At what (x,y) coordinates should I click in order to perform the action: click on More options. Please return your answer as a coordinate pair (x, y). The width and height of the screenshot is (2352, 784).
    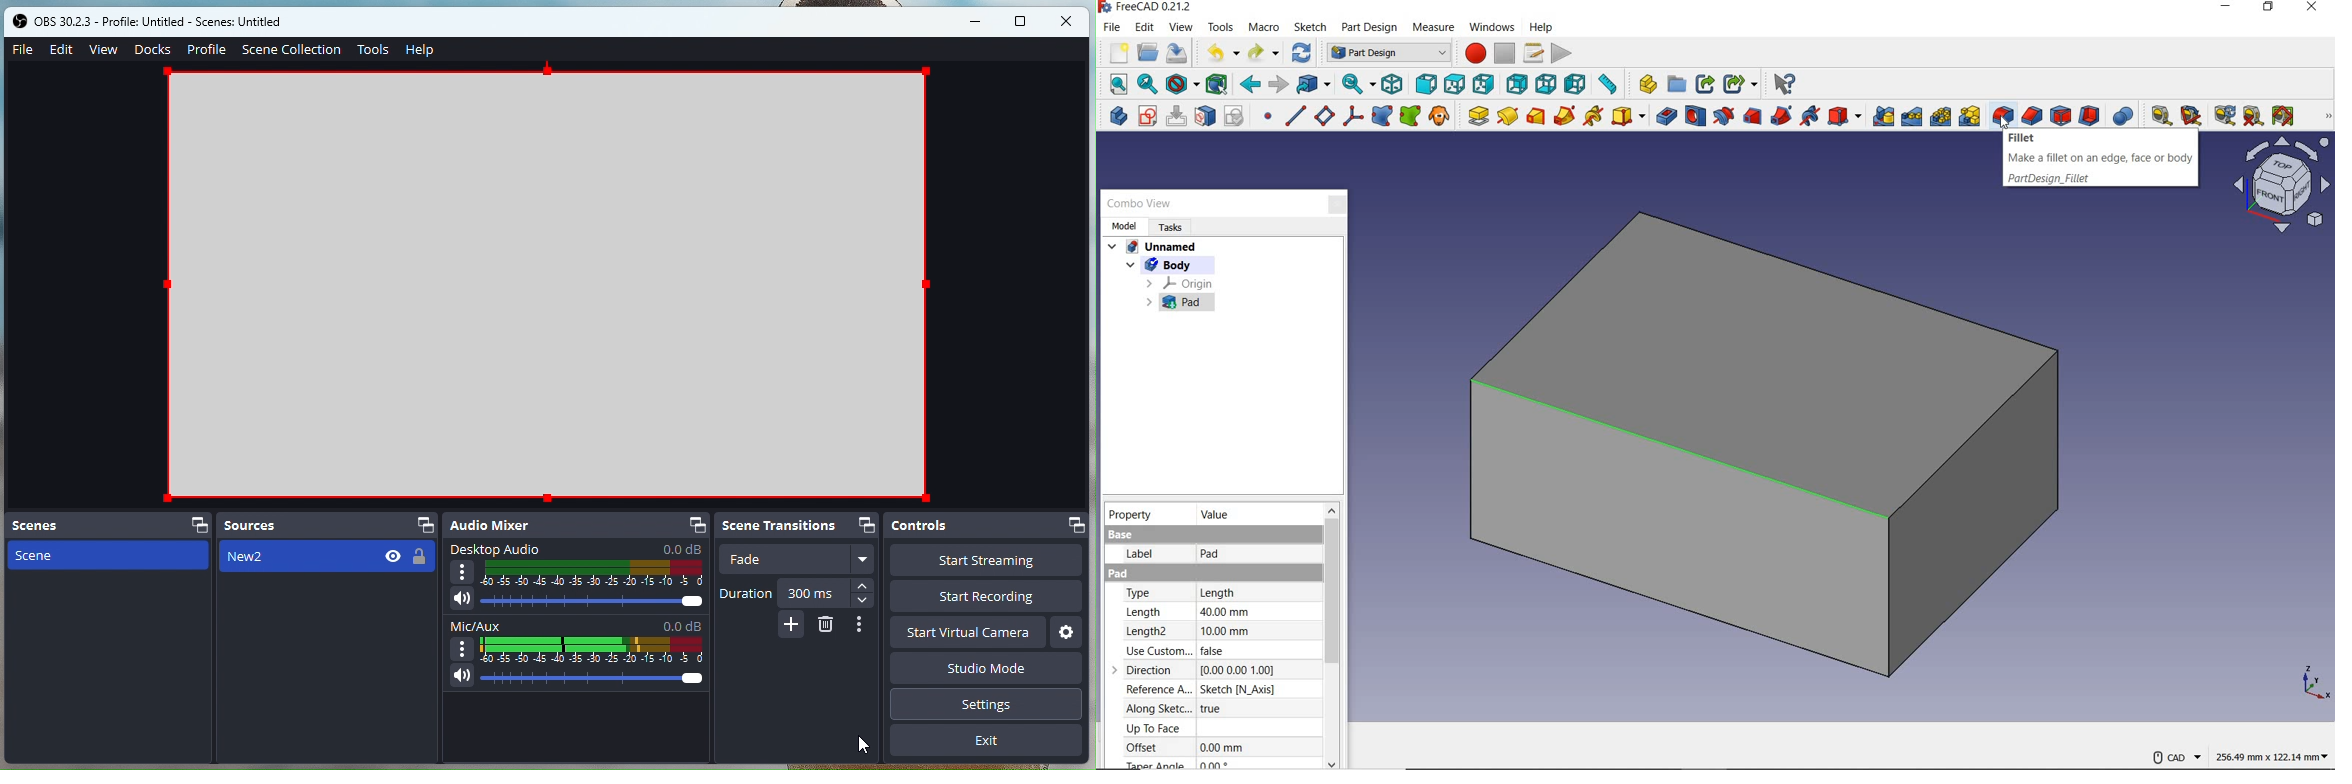
    Looking at the image, I should click on (864, 559).